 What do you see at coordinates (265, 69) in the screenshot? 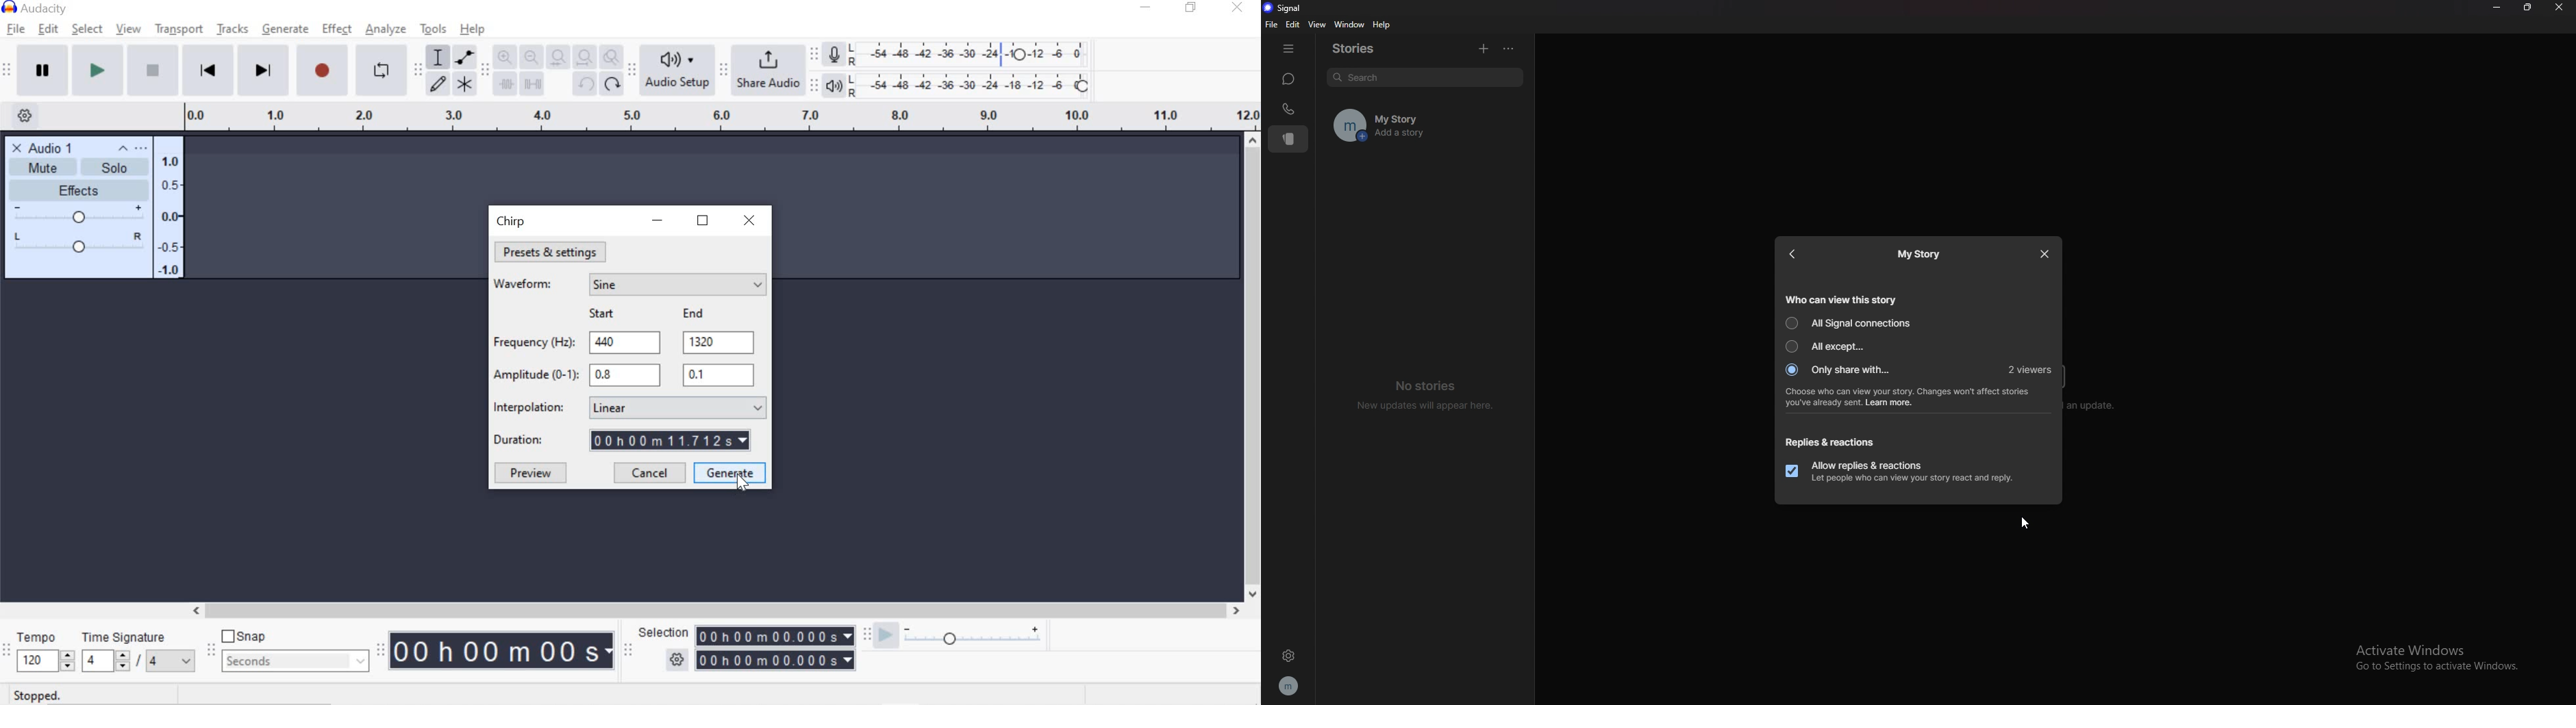
I see `Skip to end` at bounding box center [265, 69].